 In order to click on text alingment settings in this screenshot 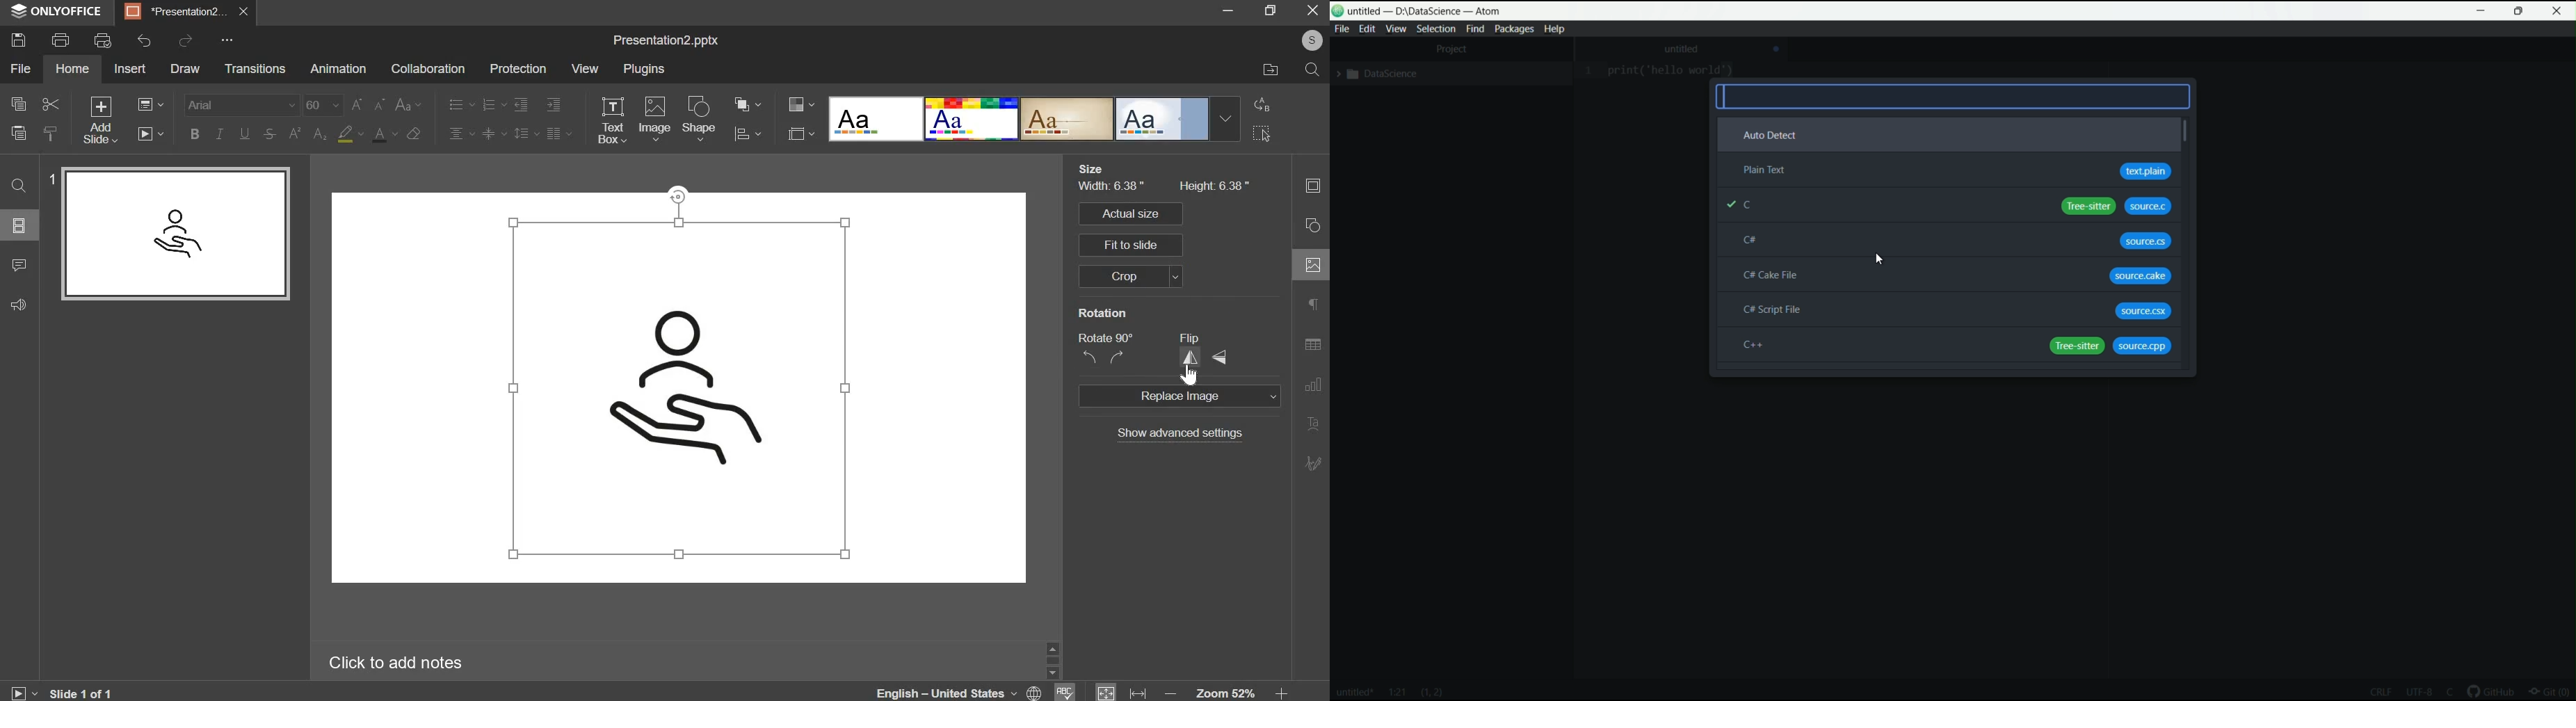, I will do `click(508, 119)`.